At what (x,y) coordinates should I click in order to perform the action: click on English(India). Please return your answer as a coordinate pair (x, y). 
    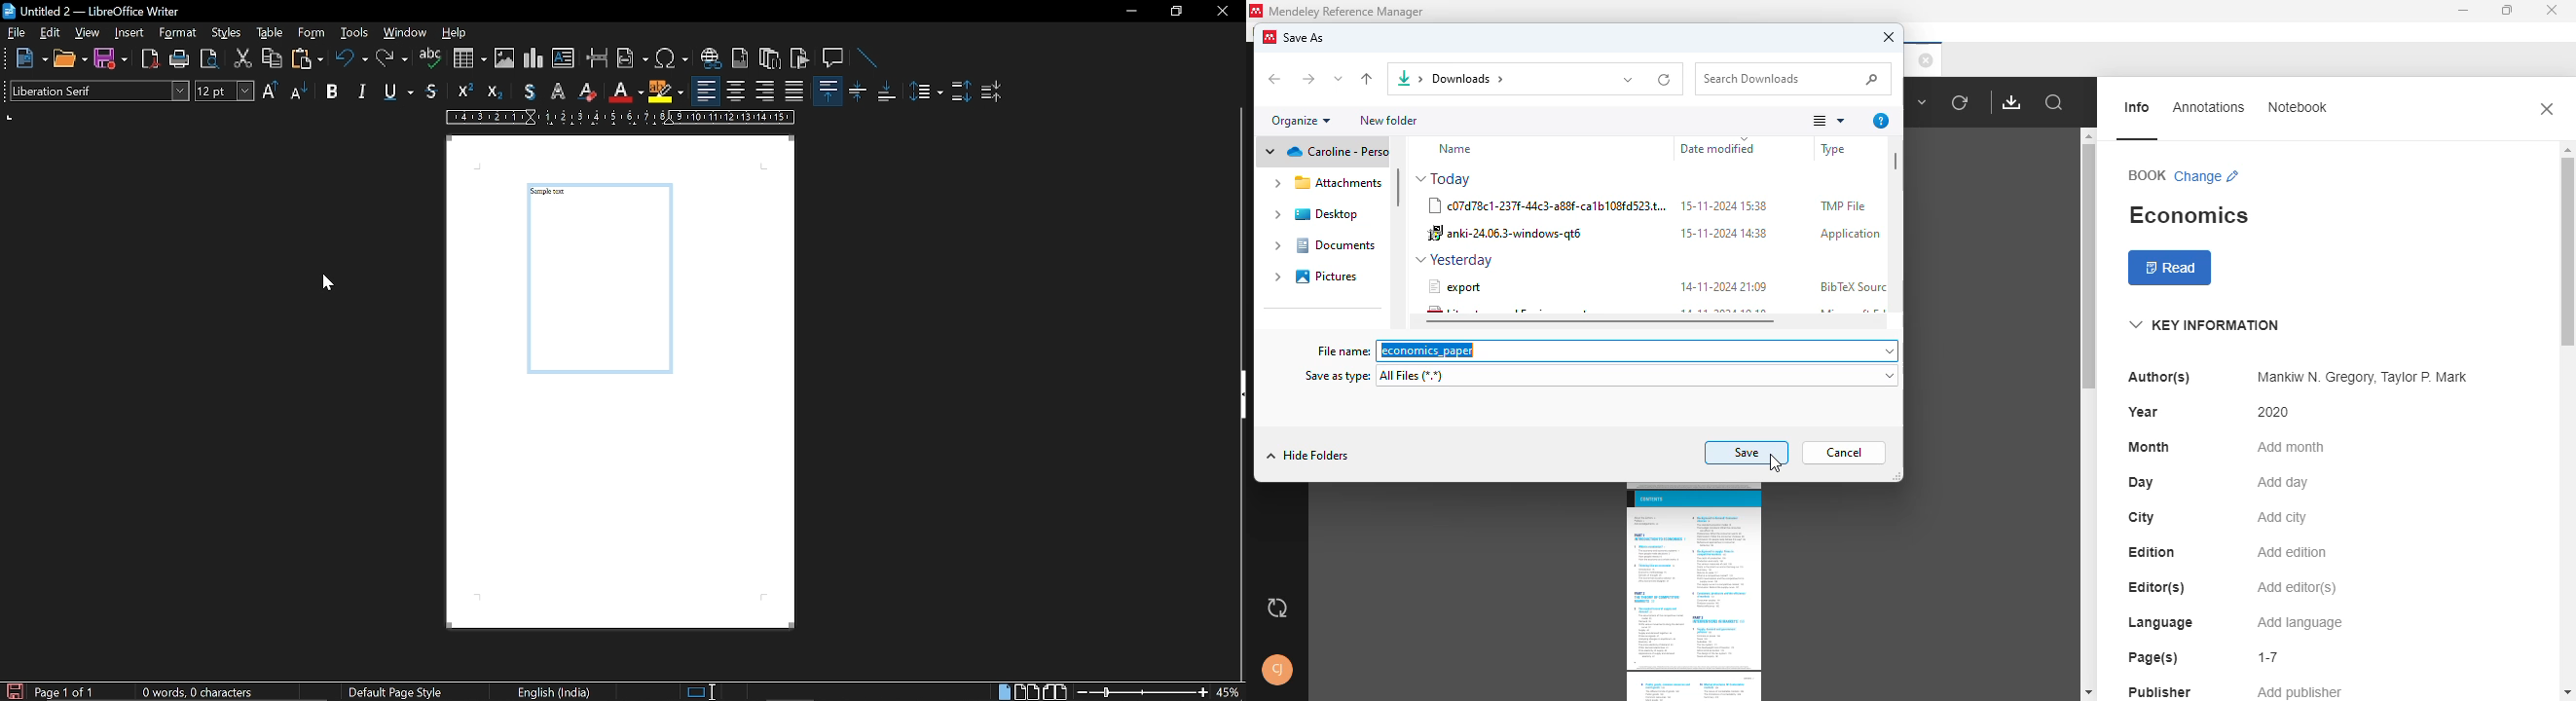
    Looking at the image, I should click on (557, 691).